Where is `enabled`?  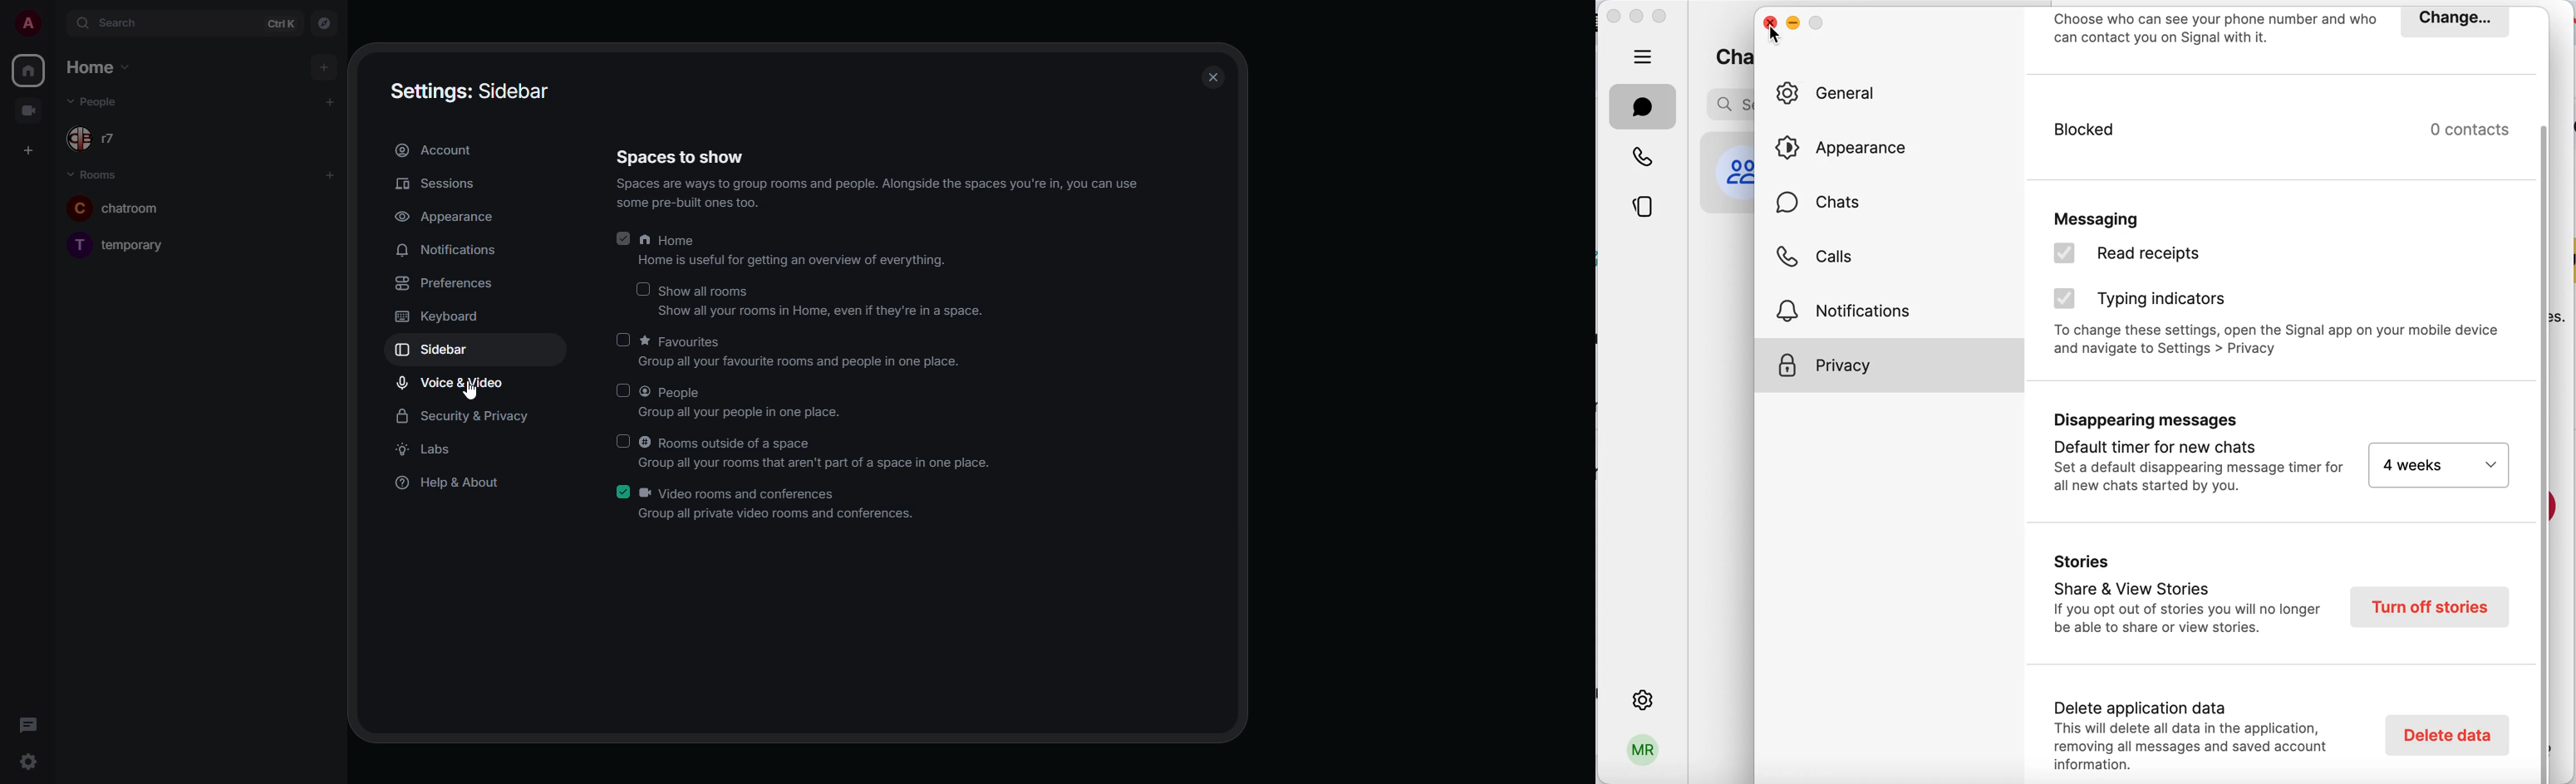 enabled is located at coordinates (621, 492).